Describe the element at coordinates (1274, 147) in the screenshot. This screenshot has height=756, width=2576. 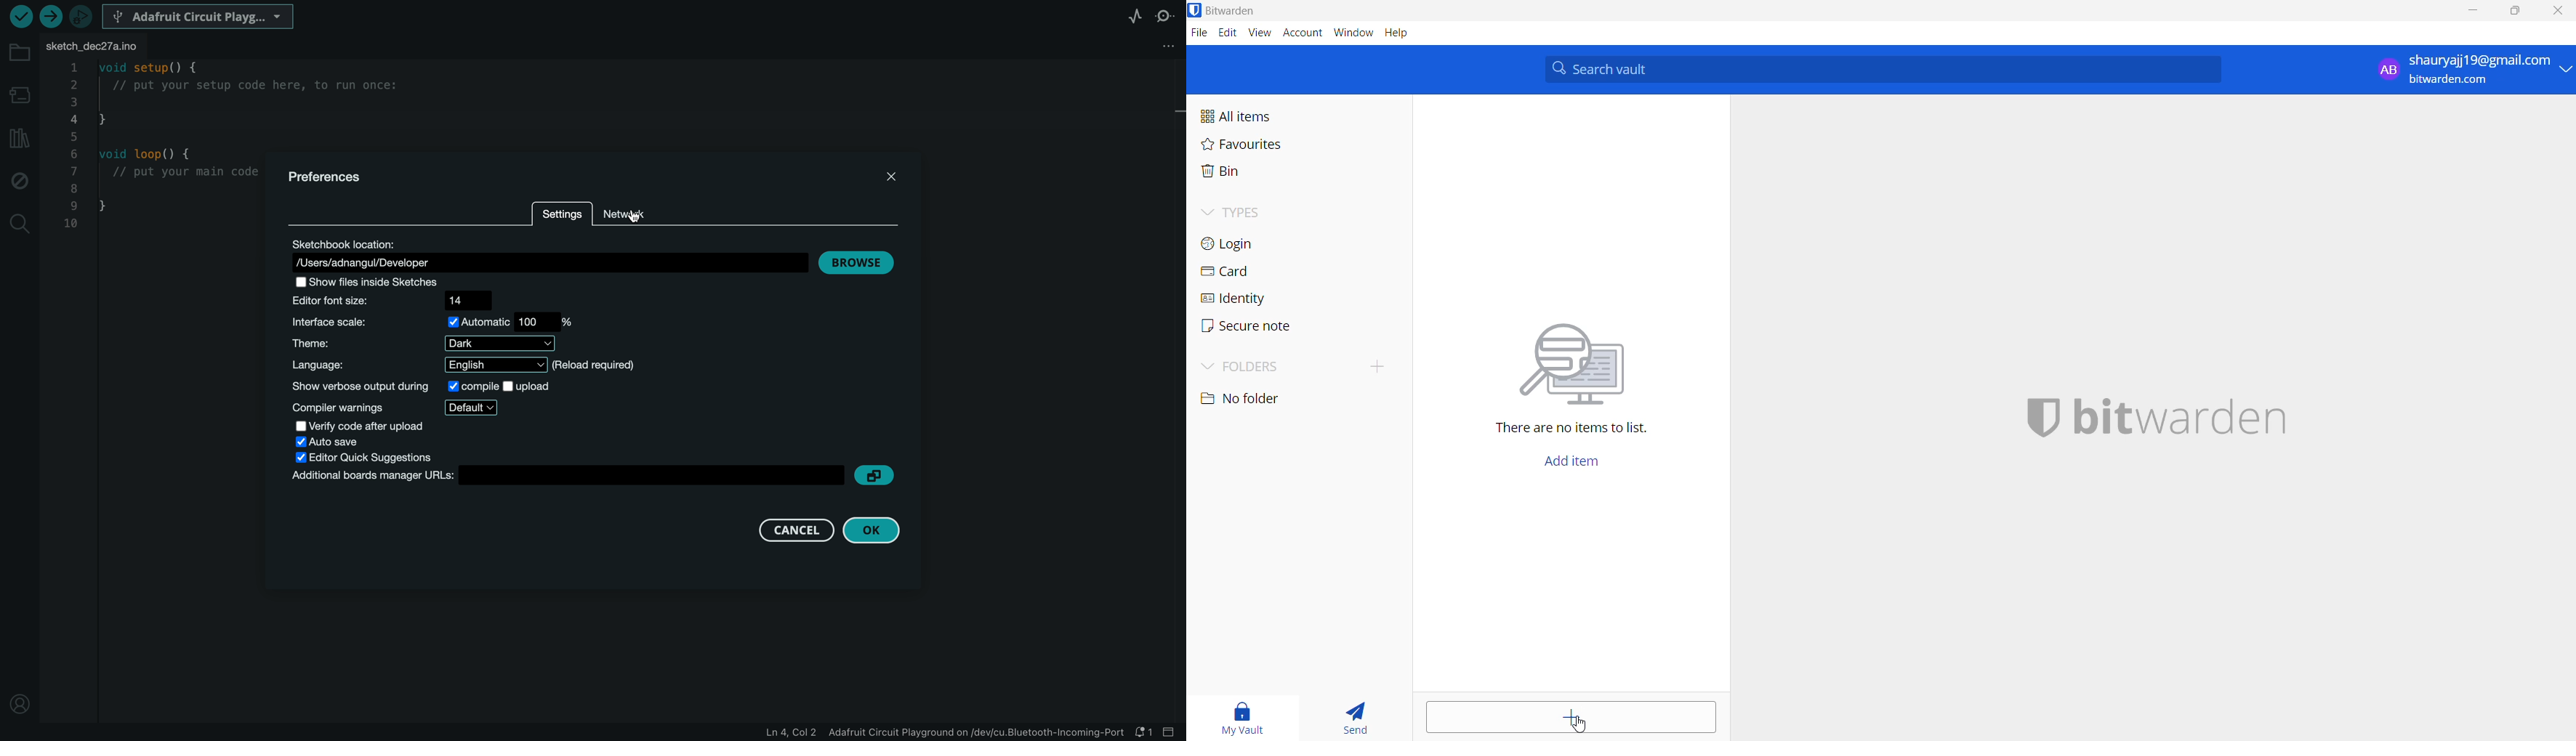
I see `Favorites` at that location.